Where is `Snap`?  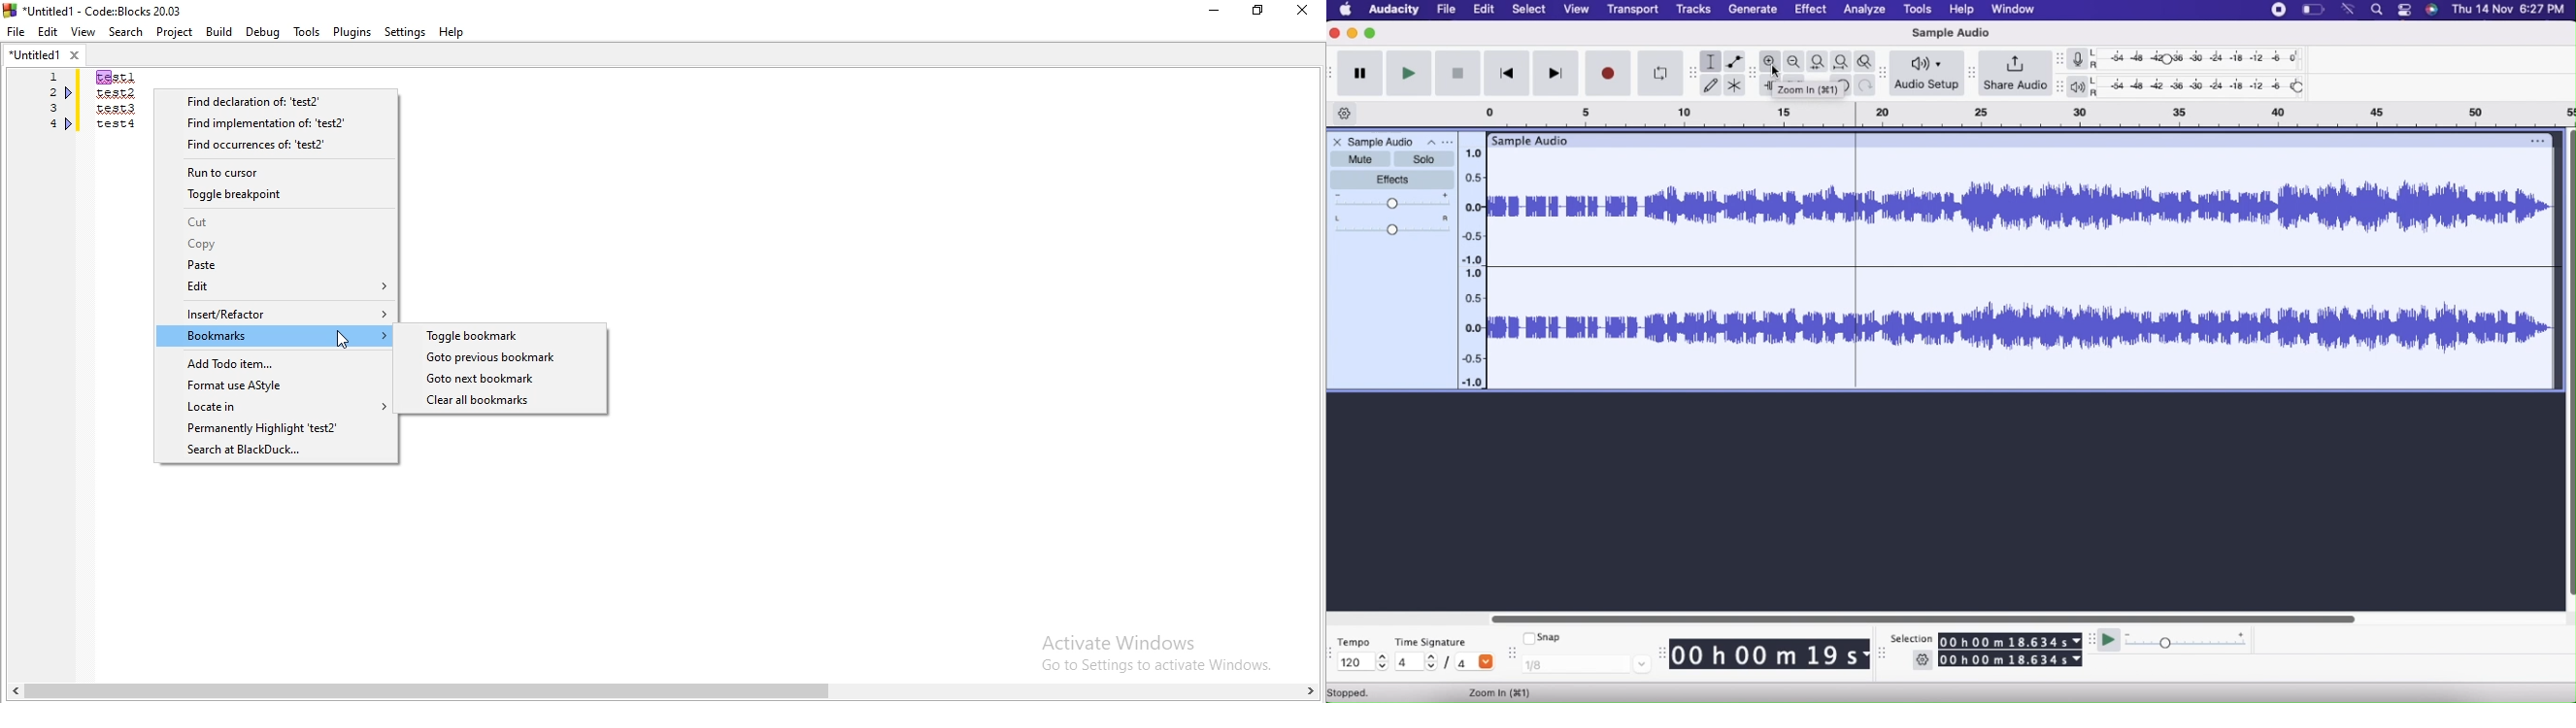 Snap is located at coordinates (1546, 638).